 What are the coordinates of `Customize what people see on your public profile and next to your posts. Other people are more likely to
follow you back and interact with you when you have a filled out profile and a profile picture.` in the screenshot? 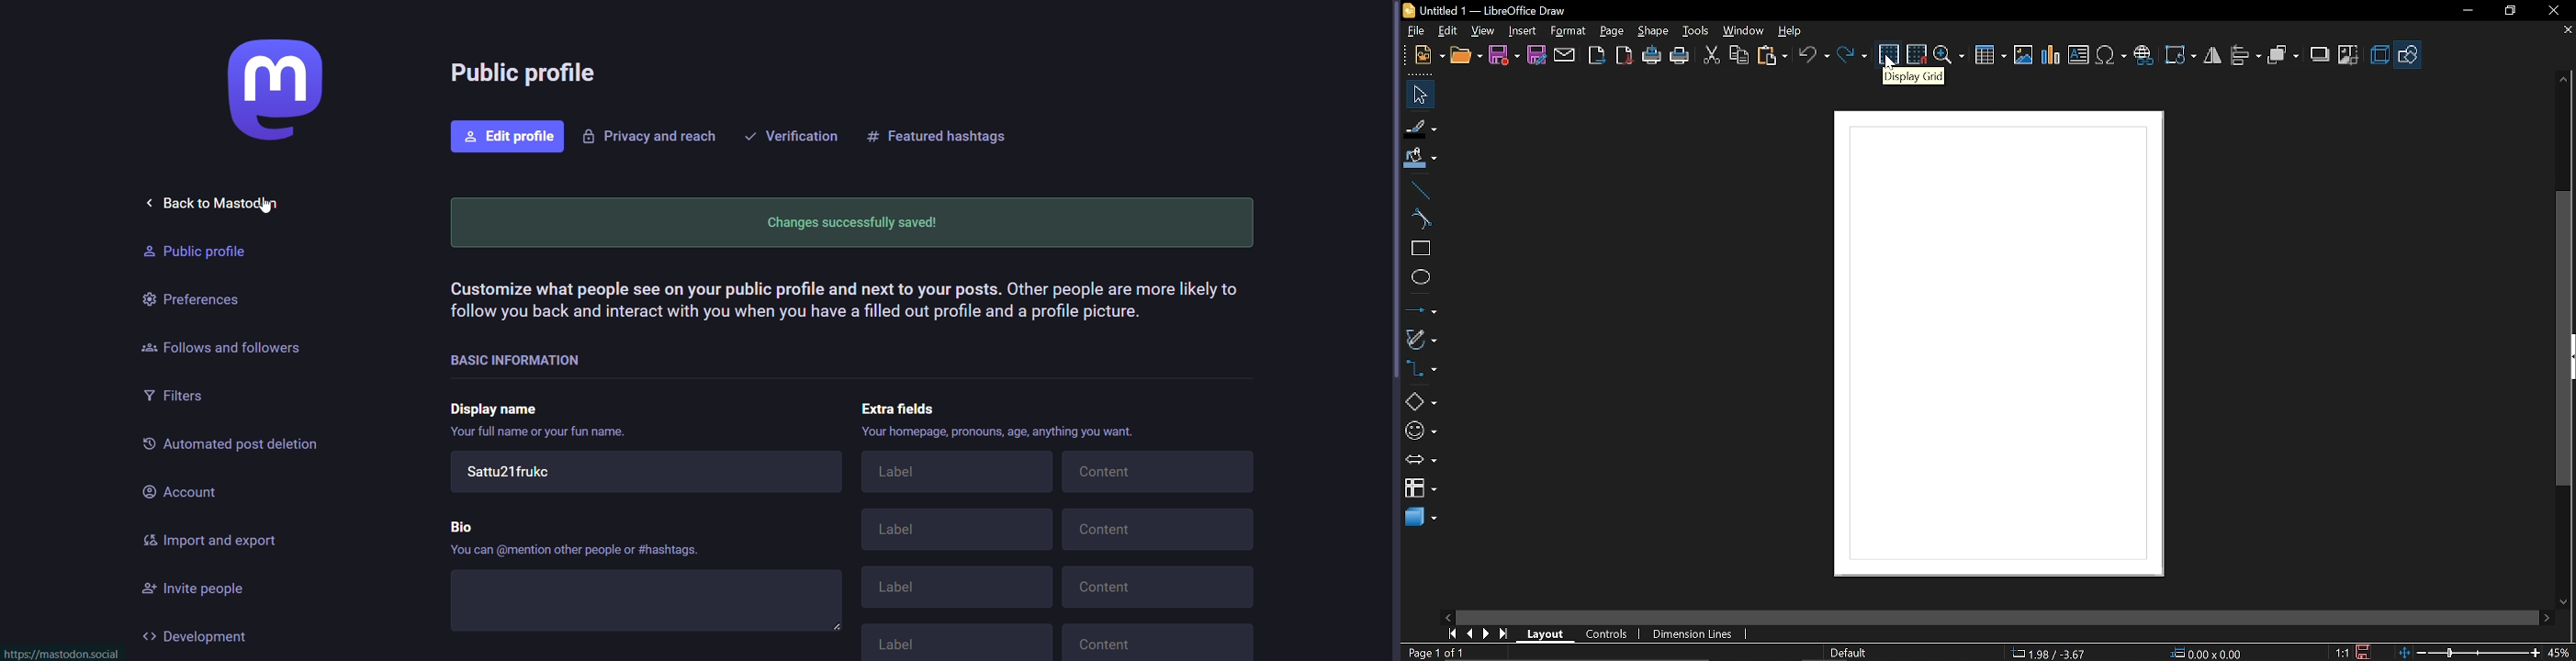 It's located at (843, 303).